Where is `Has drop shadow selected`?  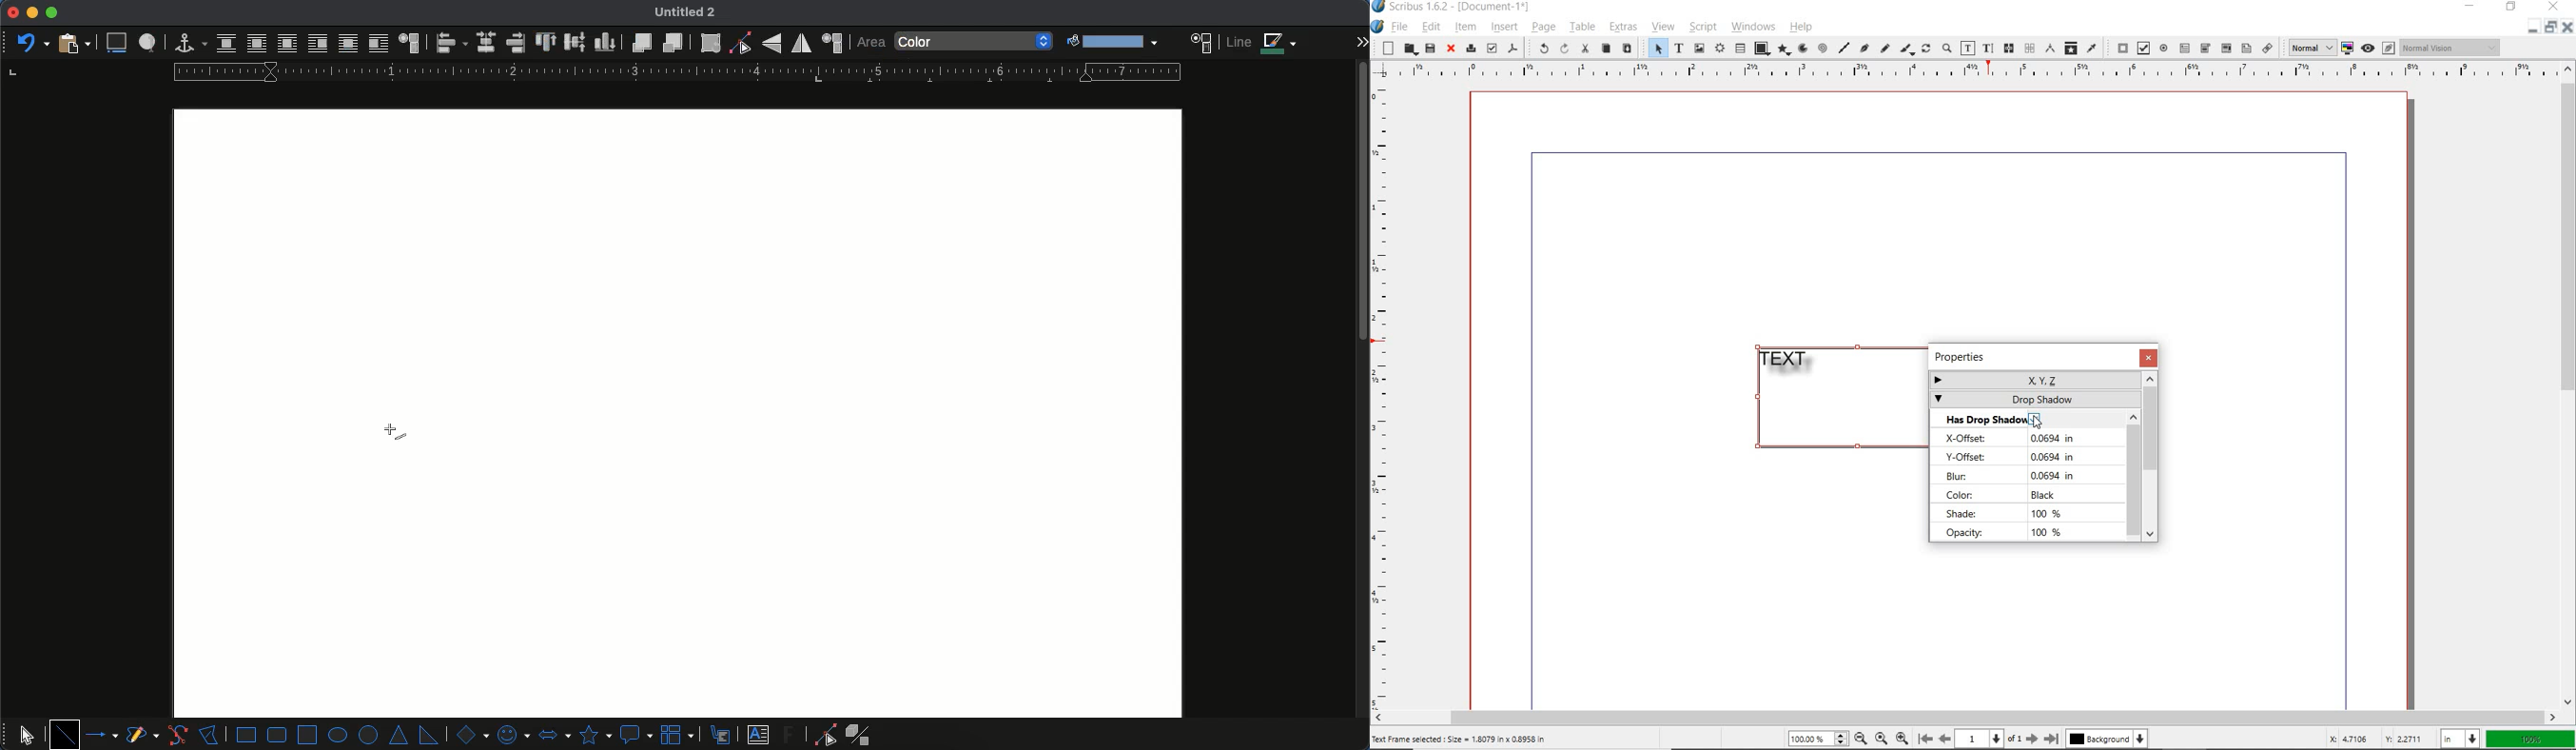 Has drop shadow selected is located at coordinates (2008, 417).